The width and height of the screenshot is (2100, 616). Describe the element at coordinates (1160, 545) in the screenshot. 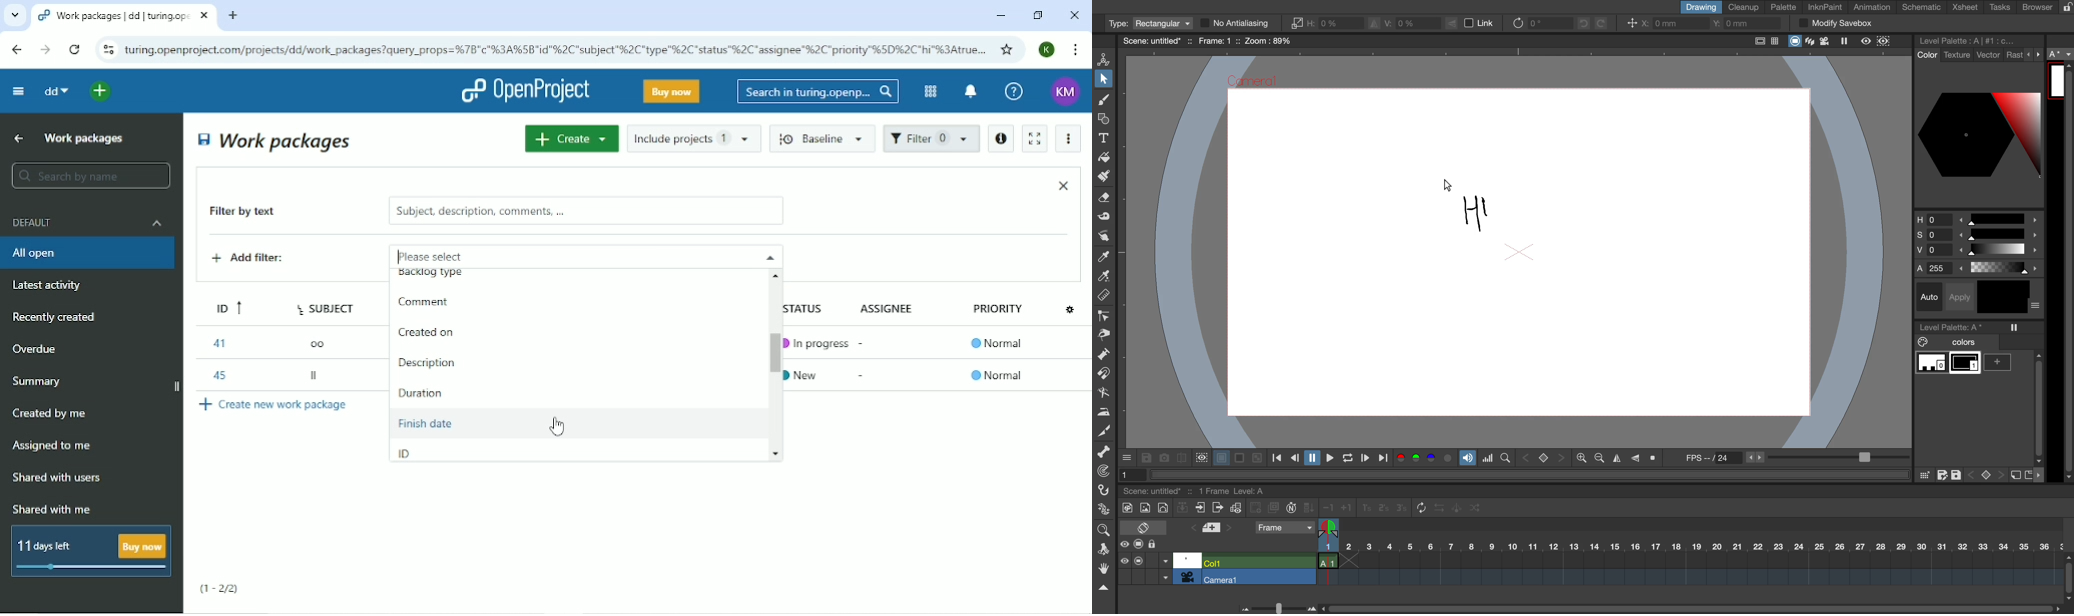

I see `lock toggle all` at that location.